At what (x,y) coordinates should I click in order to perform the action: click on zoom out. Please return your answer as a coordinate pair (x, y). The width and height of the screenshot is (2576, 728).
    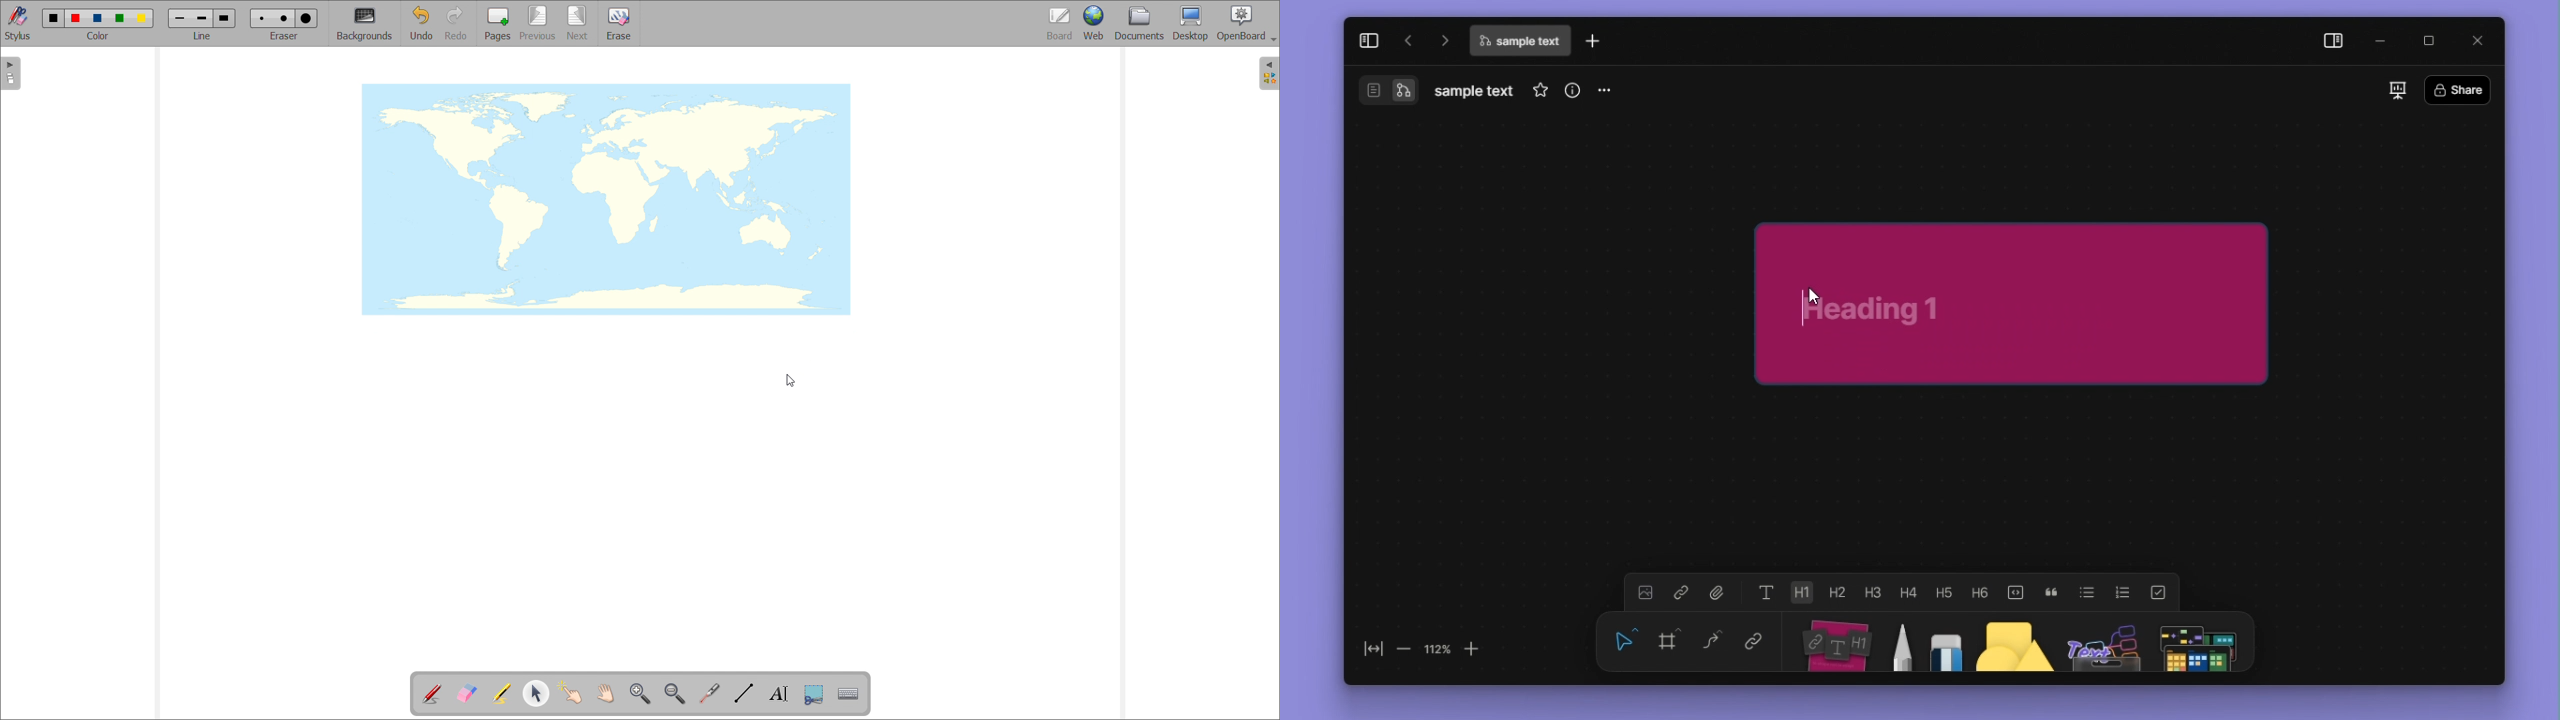
    Looking at the image, I should click on (1405, 650).